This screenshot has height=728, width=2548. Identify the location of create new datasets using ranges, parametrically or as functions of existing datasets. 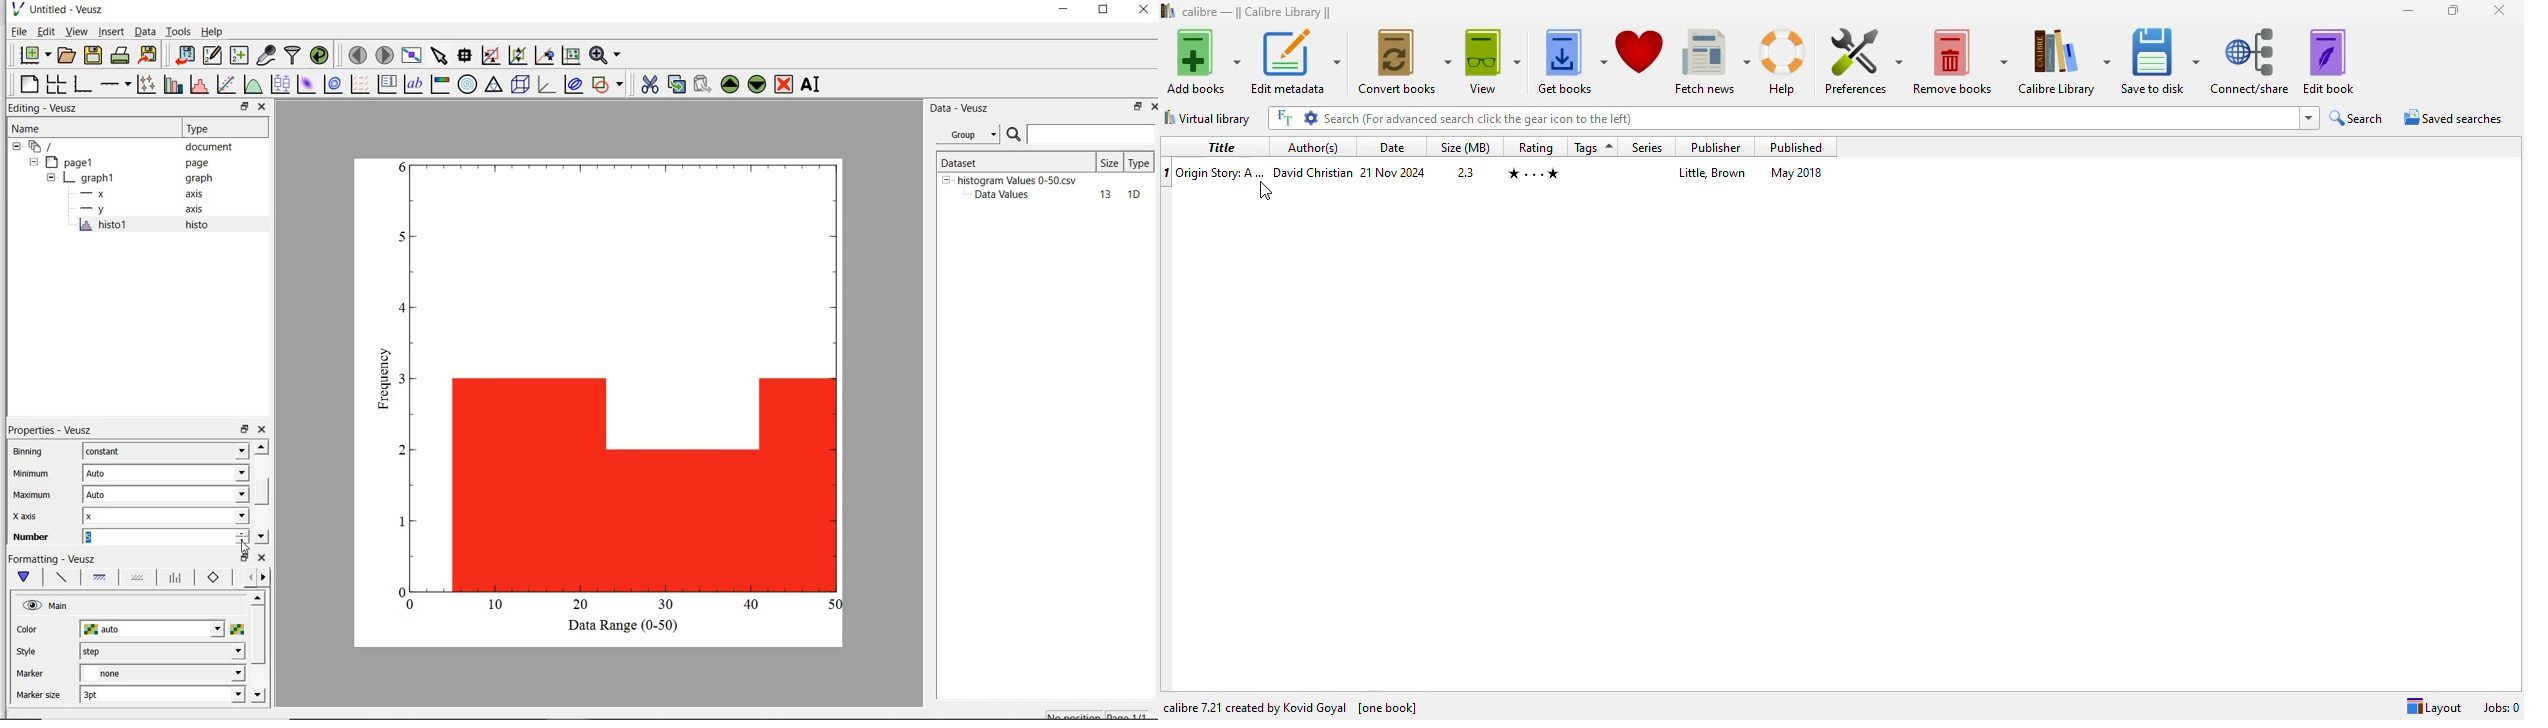
(241, 54).